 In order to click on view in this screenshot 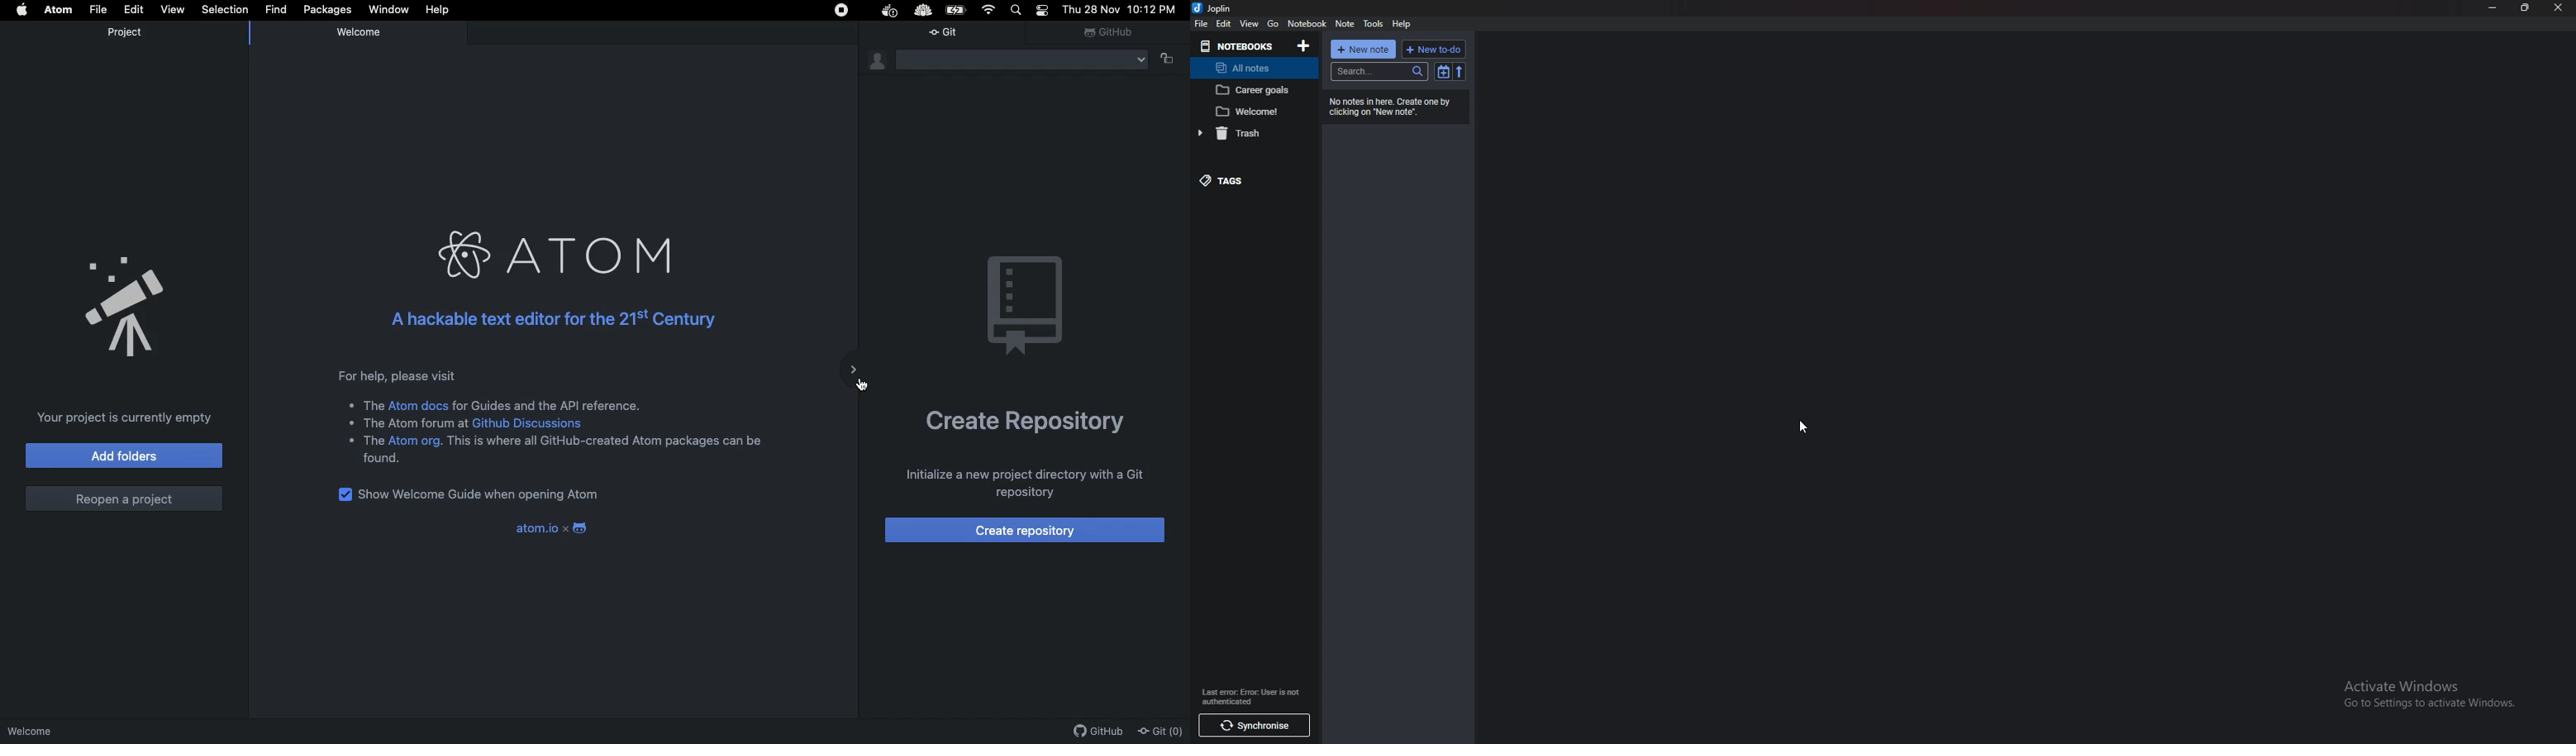, I will do `click(1249, 23)`.